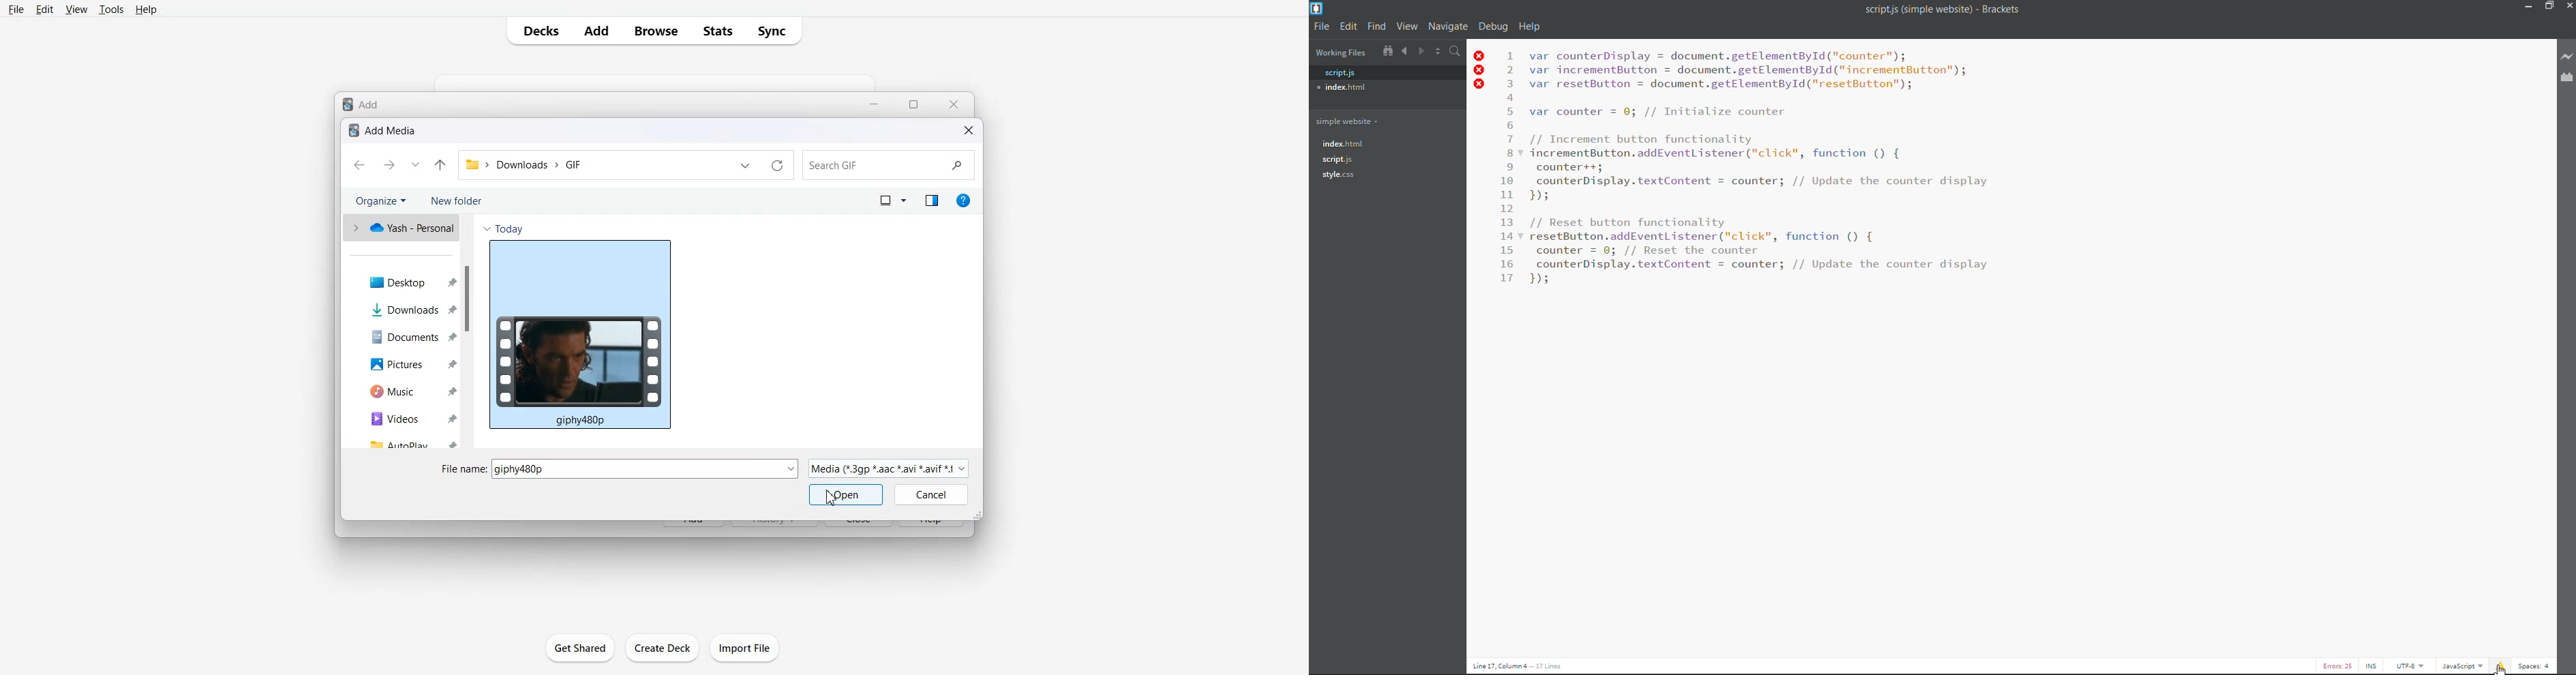  What do you see at coordinates (969, 130) in the screenshot?
I see `Close` at bounding box center [969, 130].